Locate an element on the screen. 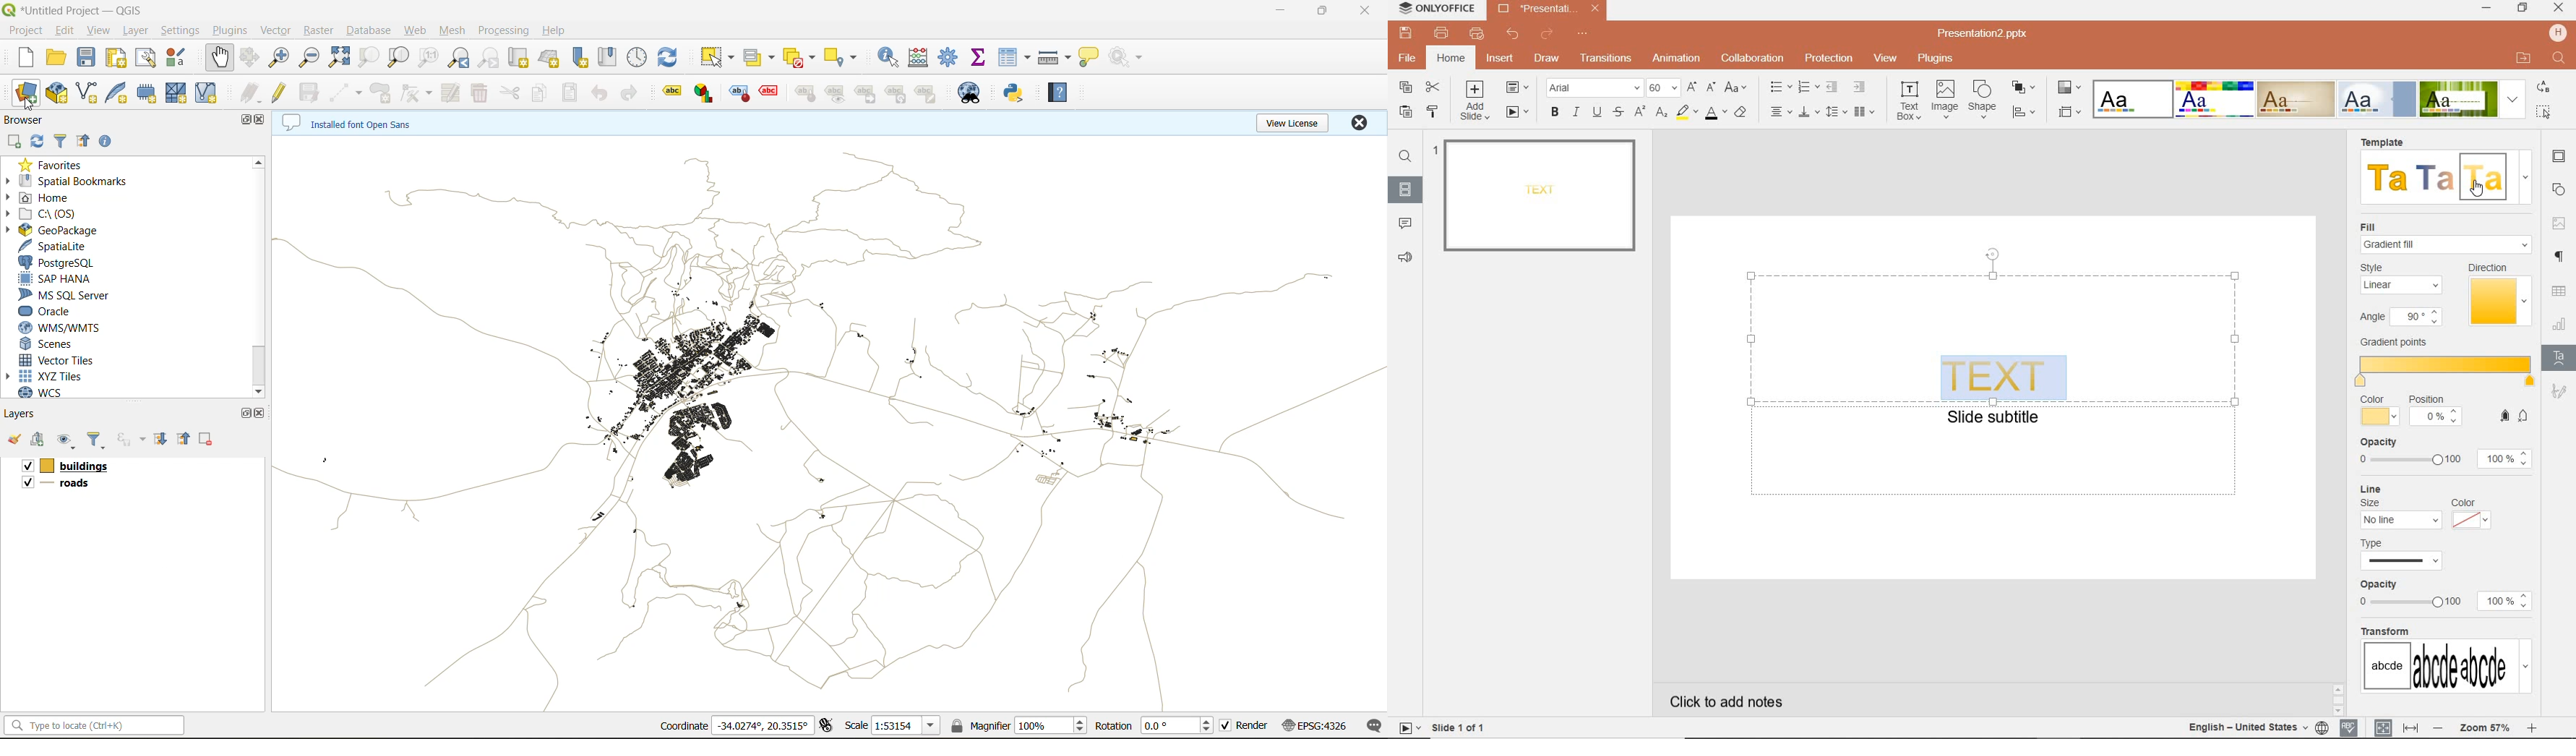 The width and height of the screenshot is (2576, 756). close is located at coordinates (1359, 122).